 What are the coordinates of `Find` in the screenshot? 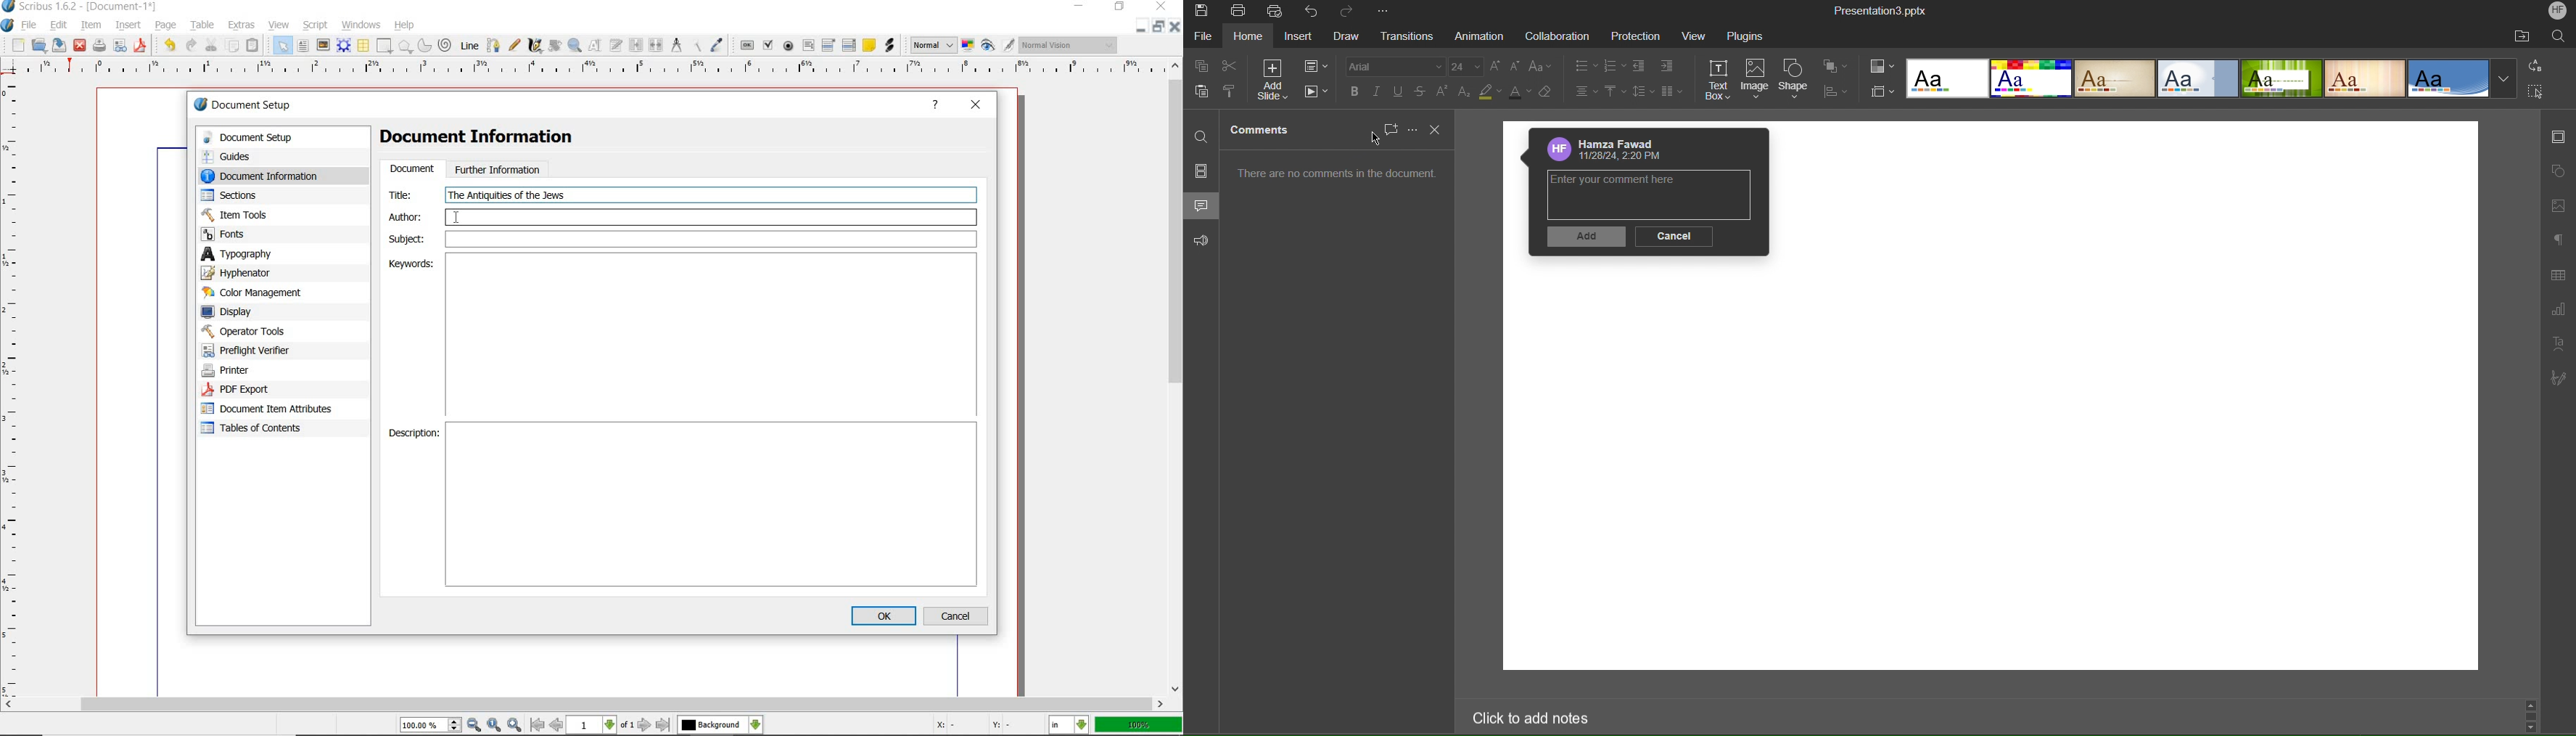 It's located at (1202, 138).